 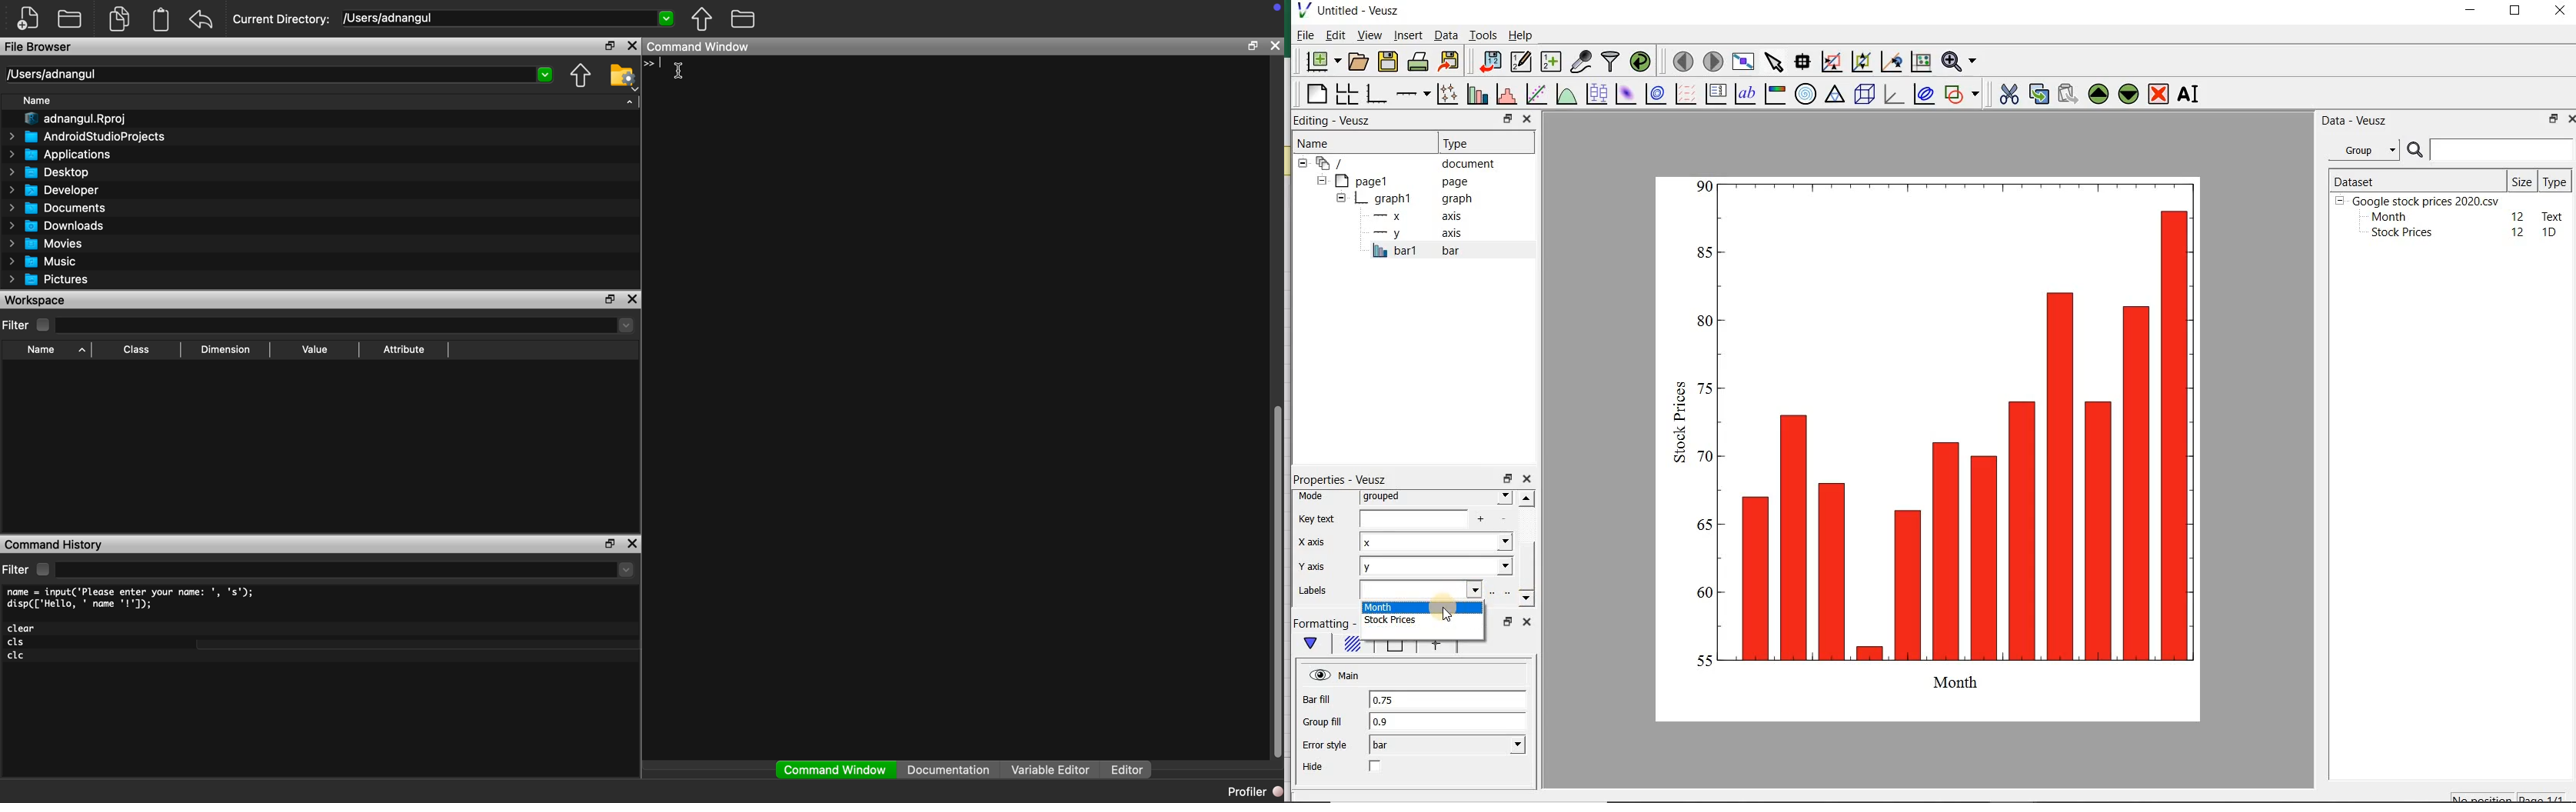 What do you see at coordinates (702, 19) in the screenshot?
I see `previous file` at bounding box center [702, 19].